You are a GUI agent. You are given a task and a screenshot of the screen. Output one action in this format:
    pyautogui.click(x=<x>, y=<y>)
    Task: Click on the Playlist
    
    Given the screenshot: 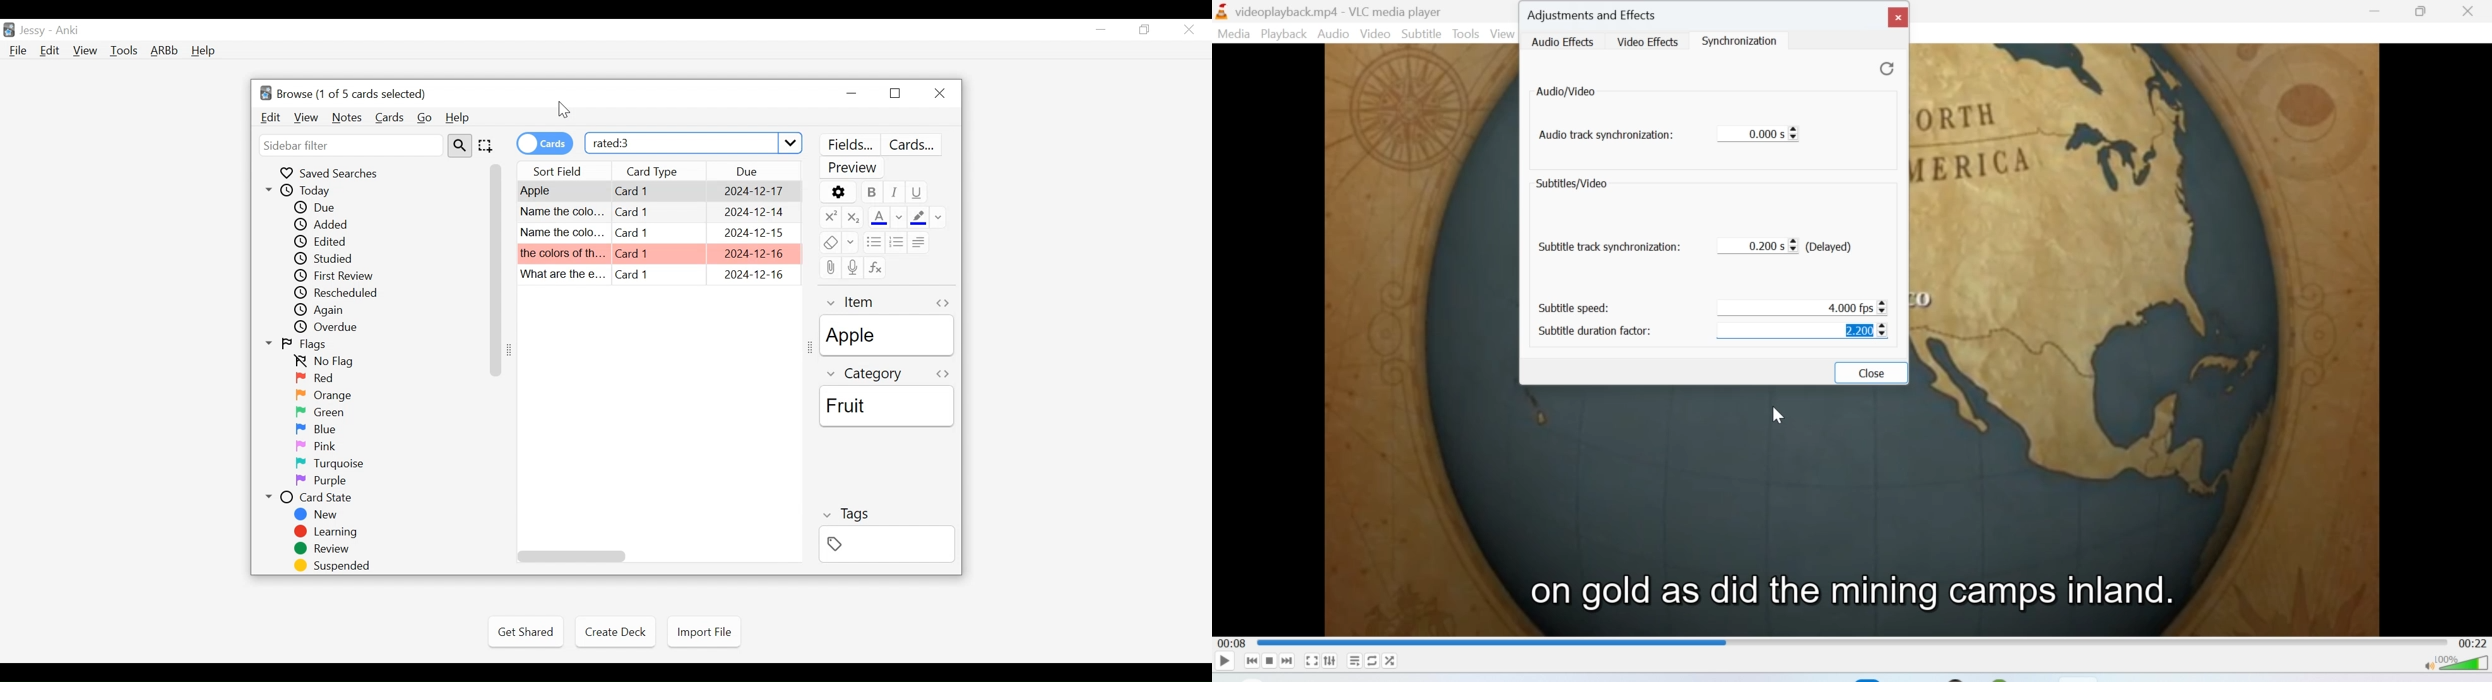 What is the action you would take?
    pyautogui.click(x=1353, y=661)
    